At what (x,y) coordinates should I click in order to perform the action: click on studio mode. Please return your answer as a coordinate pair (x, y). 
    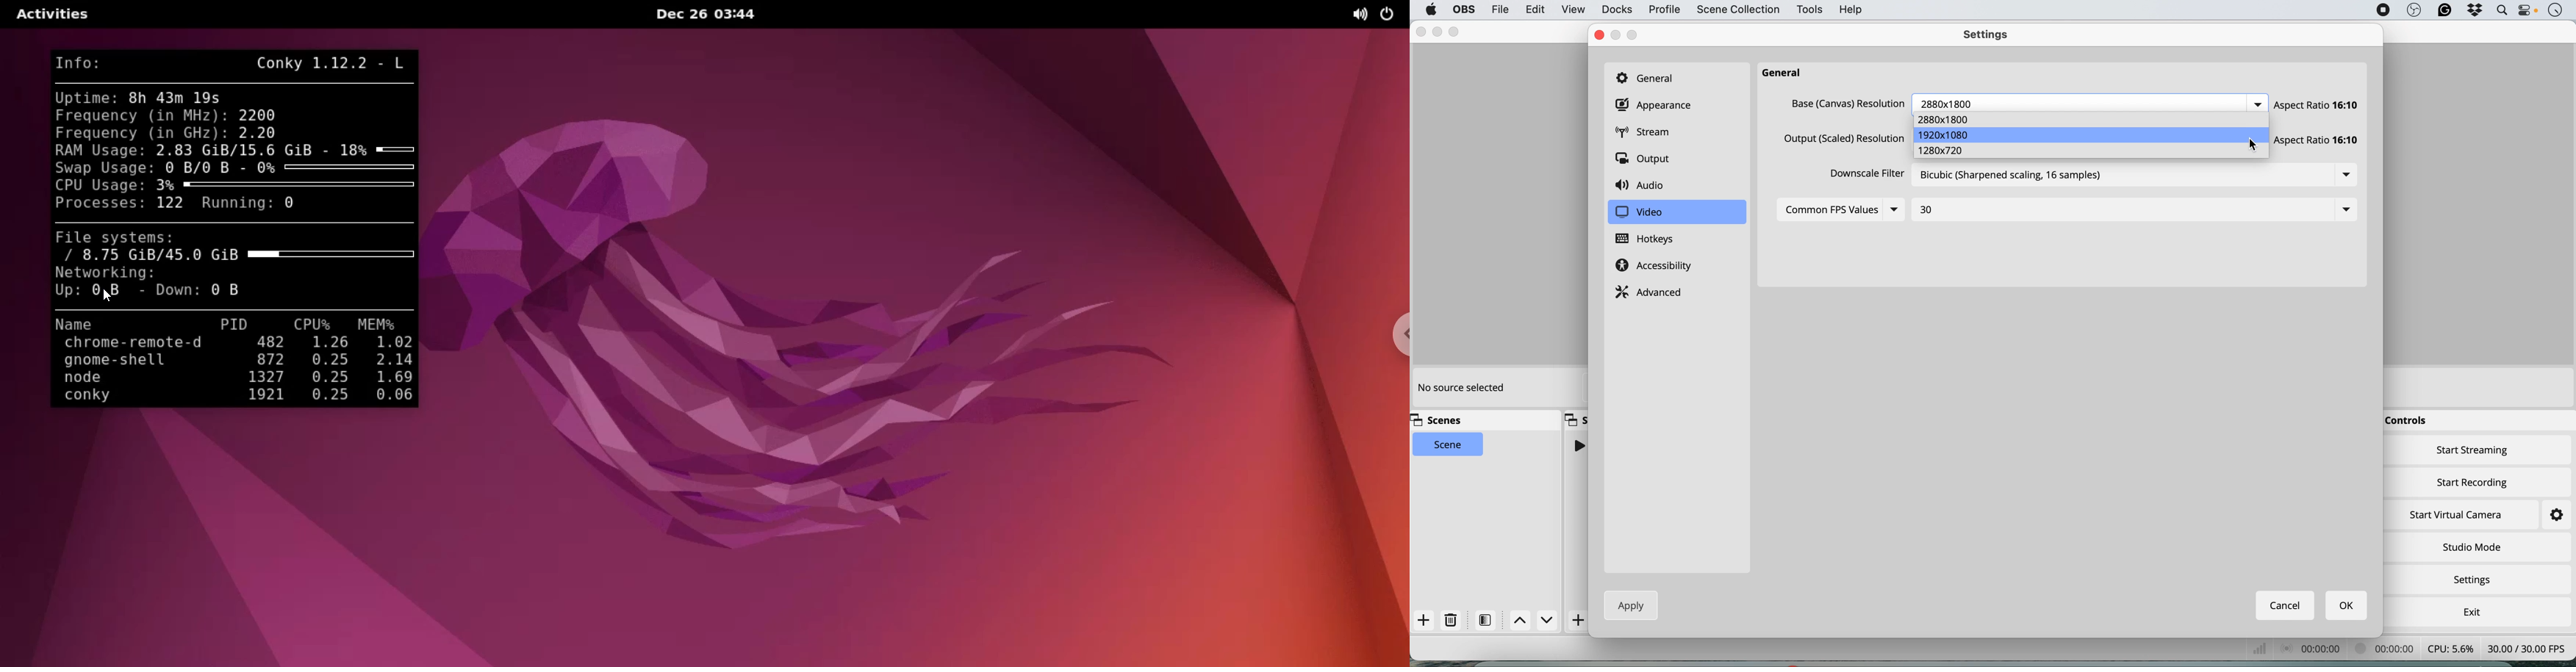
    Looking at the image, I should click on (2472, 547).